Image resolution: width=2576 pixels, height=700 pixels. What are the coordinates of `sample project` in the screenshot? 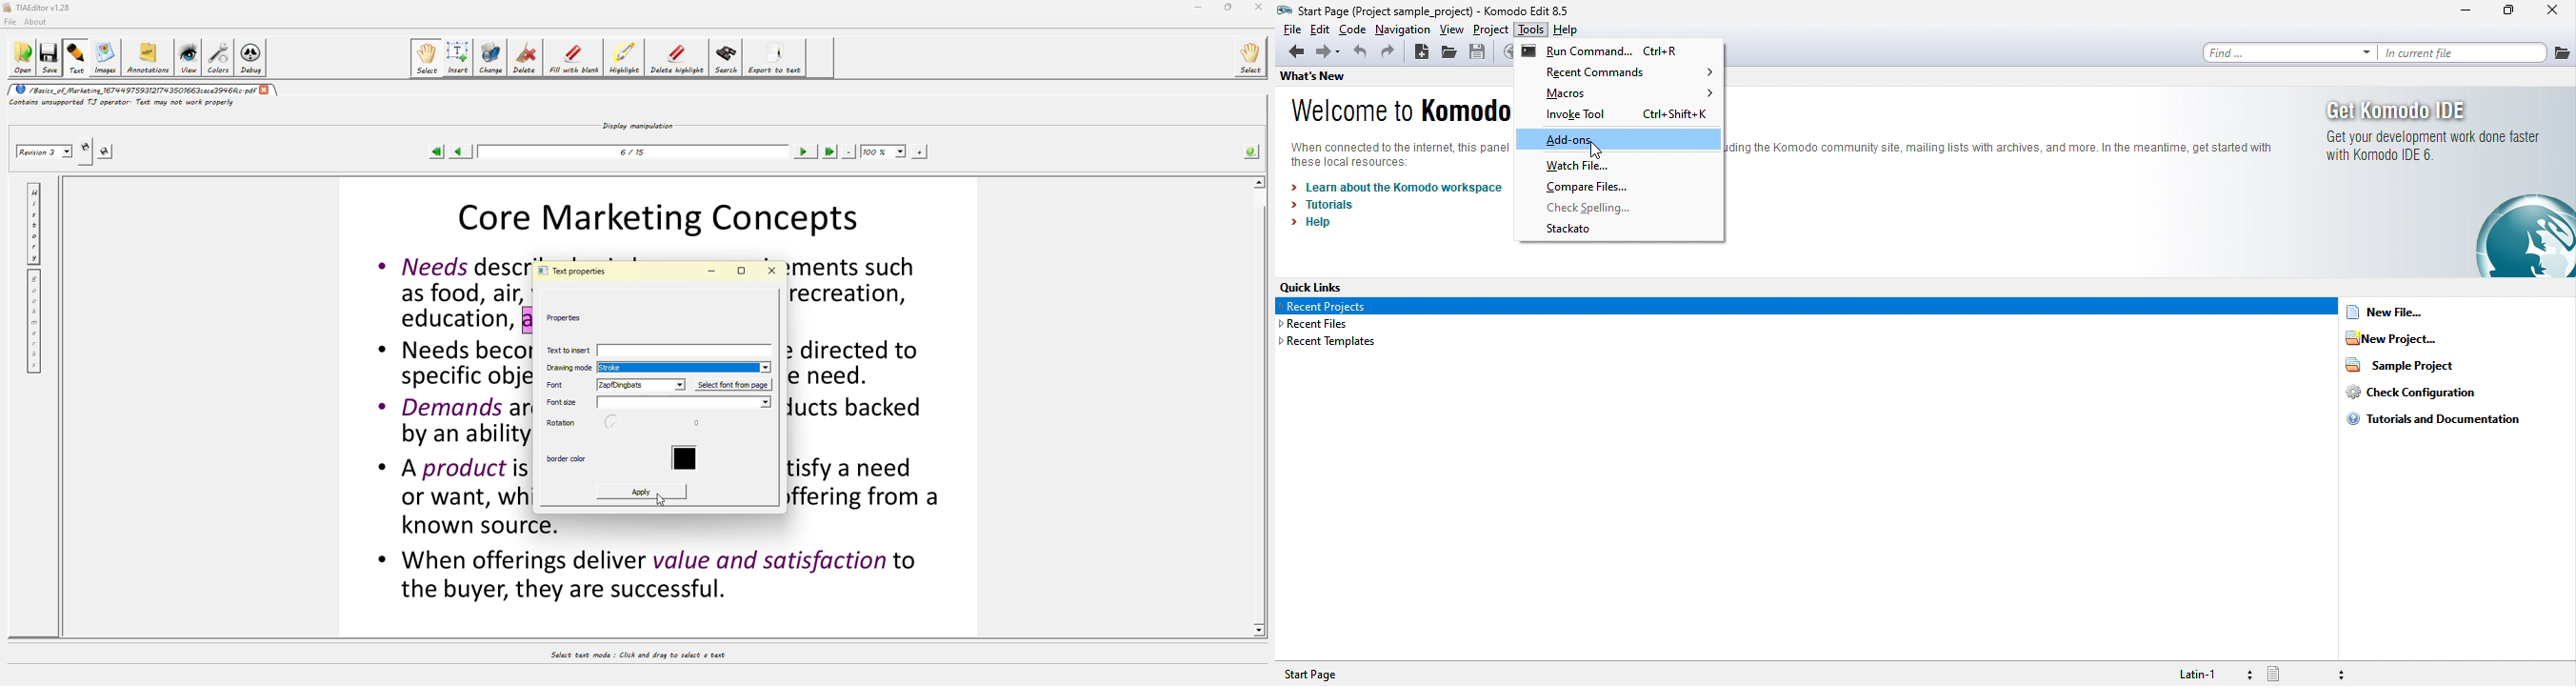 It's located at (2404, 368).